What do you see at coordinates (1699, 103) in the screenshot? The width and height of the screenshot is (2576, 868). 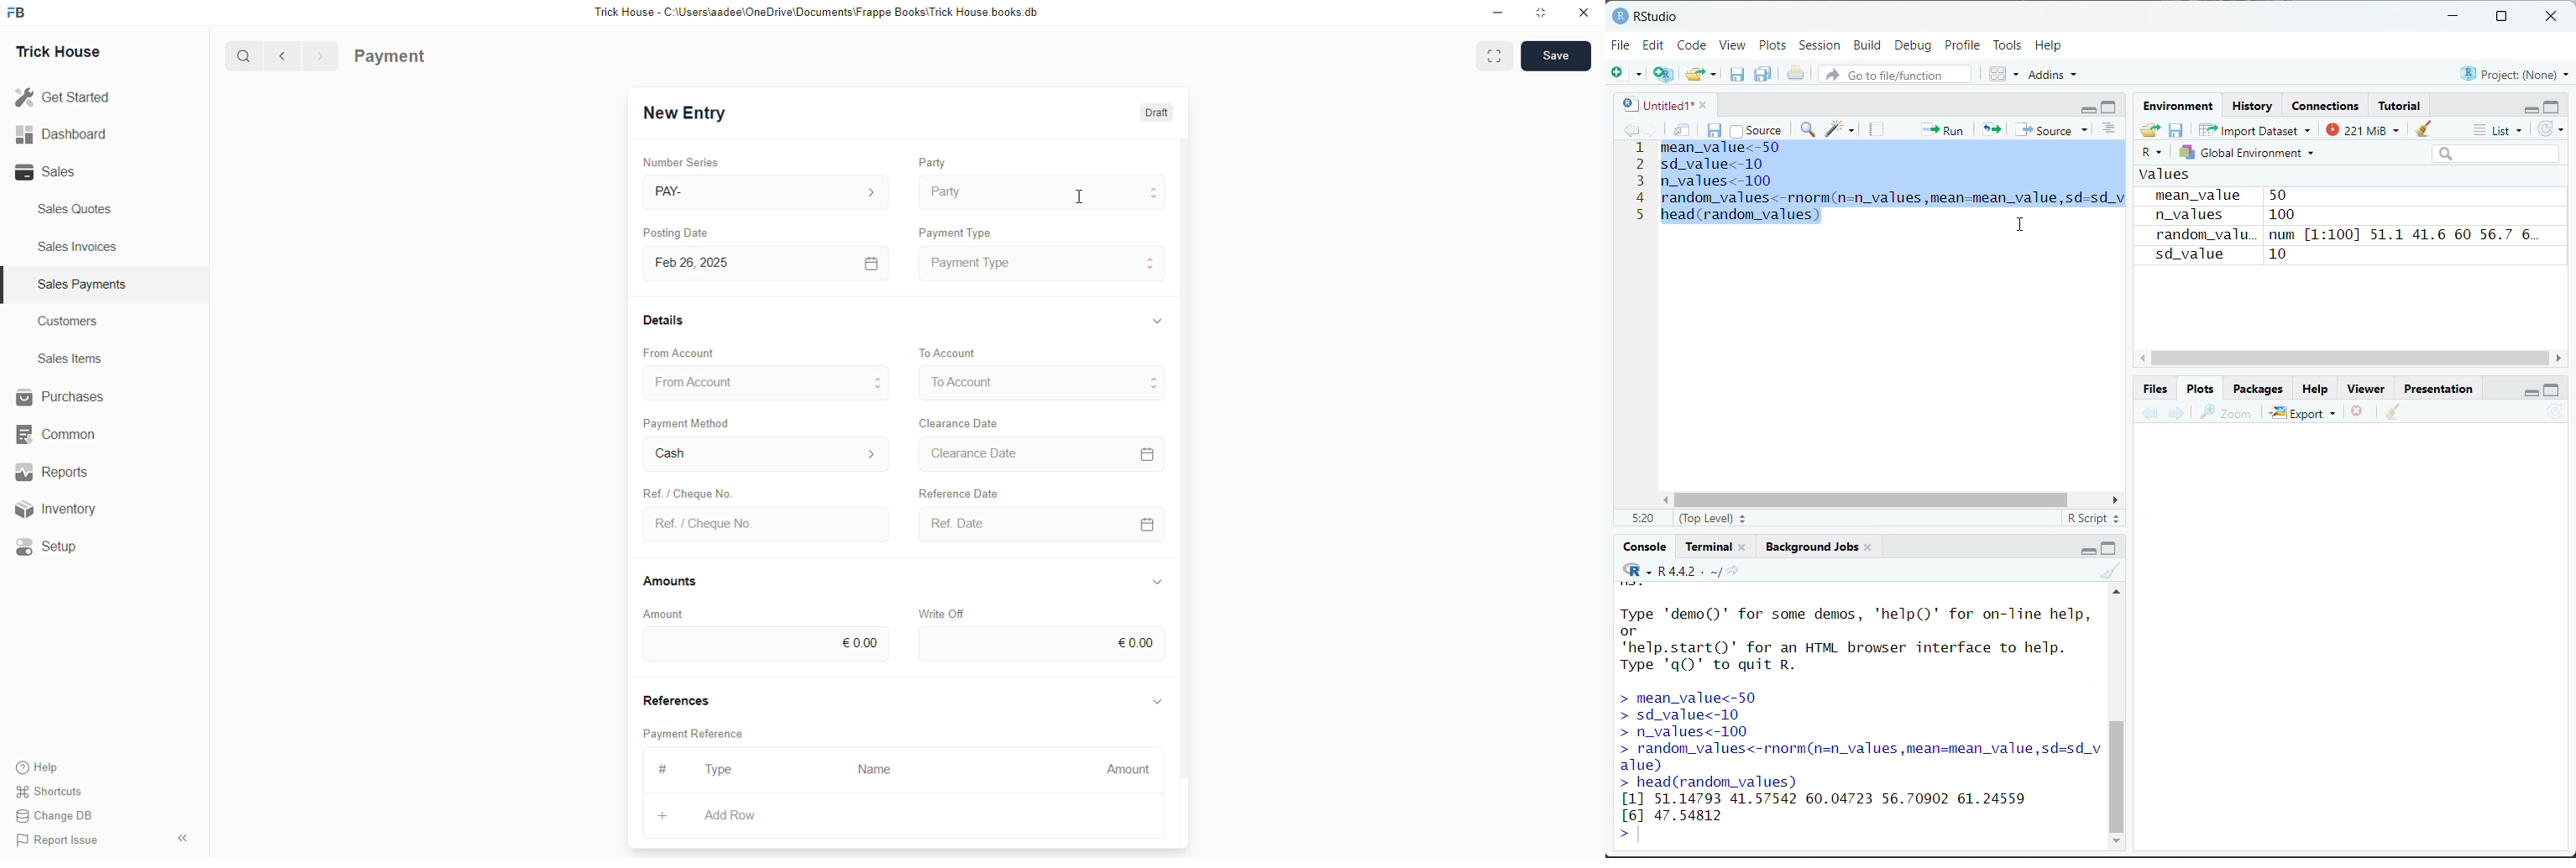 I see `close` at bounding box center [1699, 103].